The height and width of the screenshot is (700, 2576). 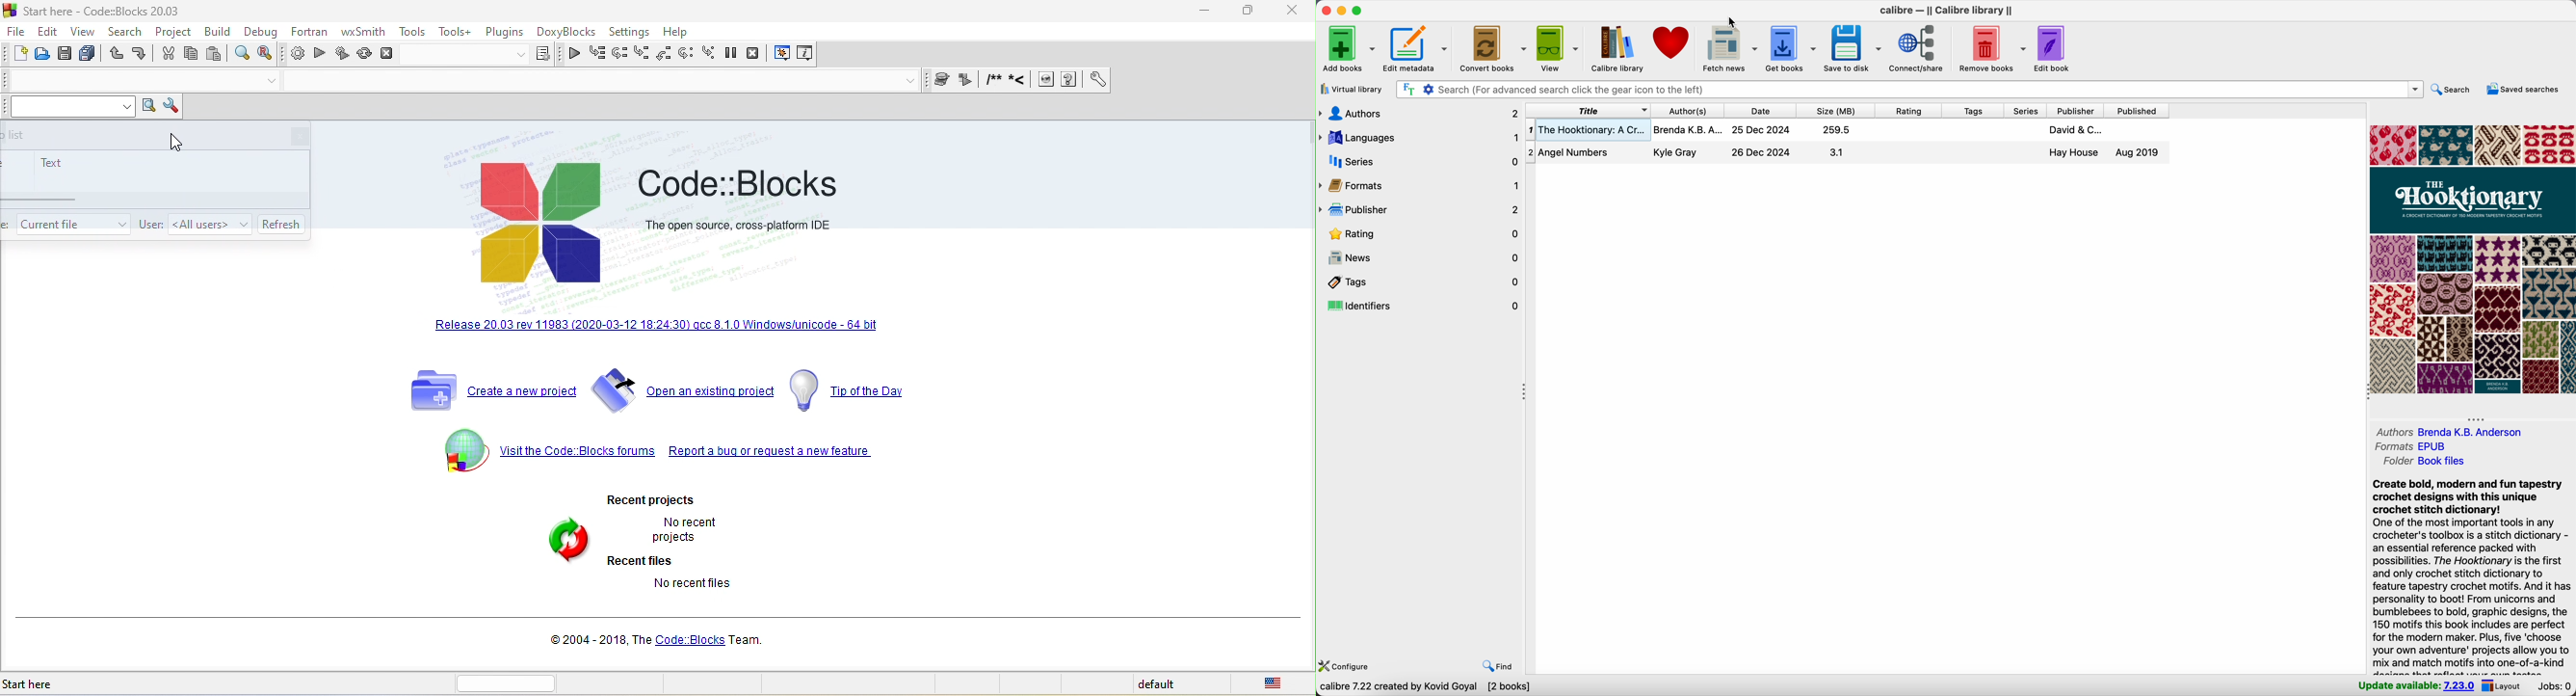 I want to click on find, so click(x=1499, y=667).